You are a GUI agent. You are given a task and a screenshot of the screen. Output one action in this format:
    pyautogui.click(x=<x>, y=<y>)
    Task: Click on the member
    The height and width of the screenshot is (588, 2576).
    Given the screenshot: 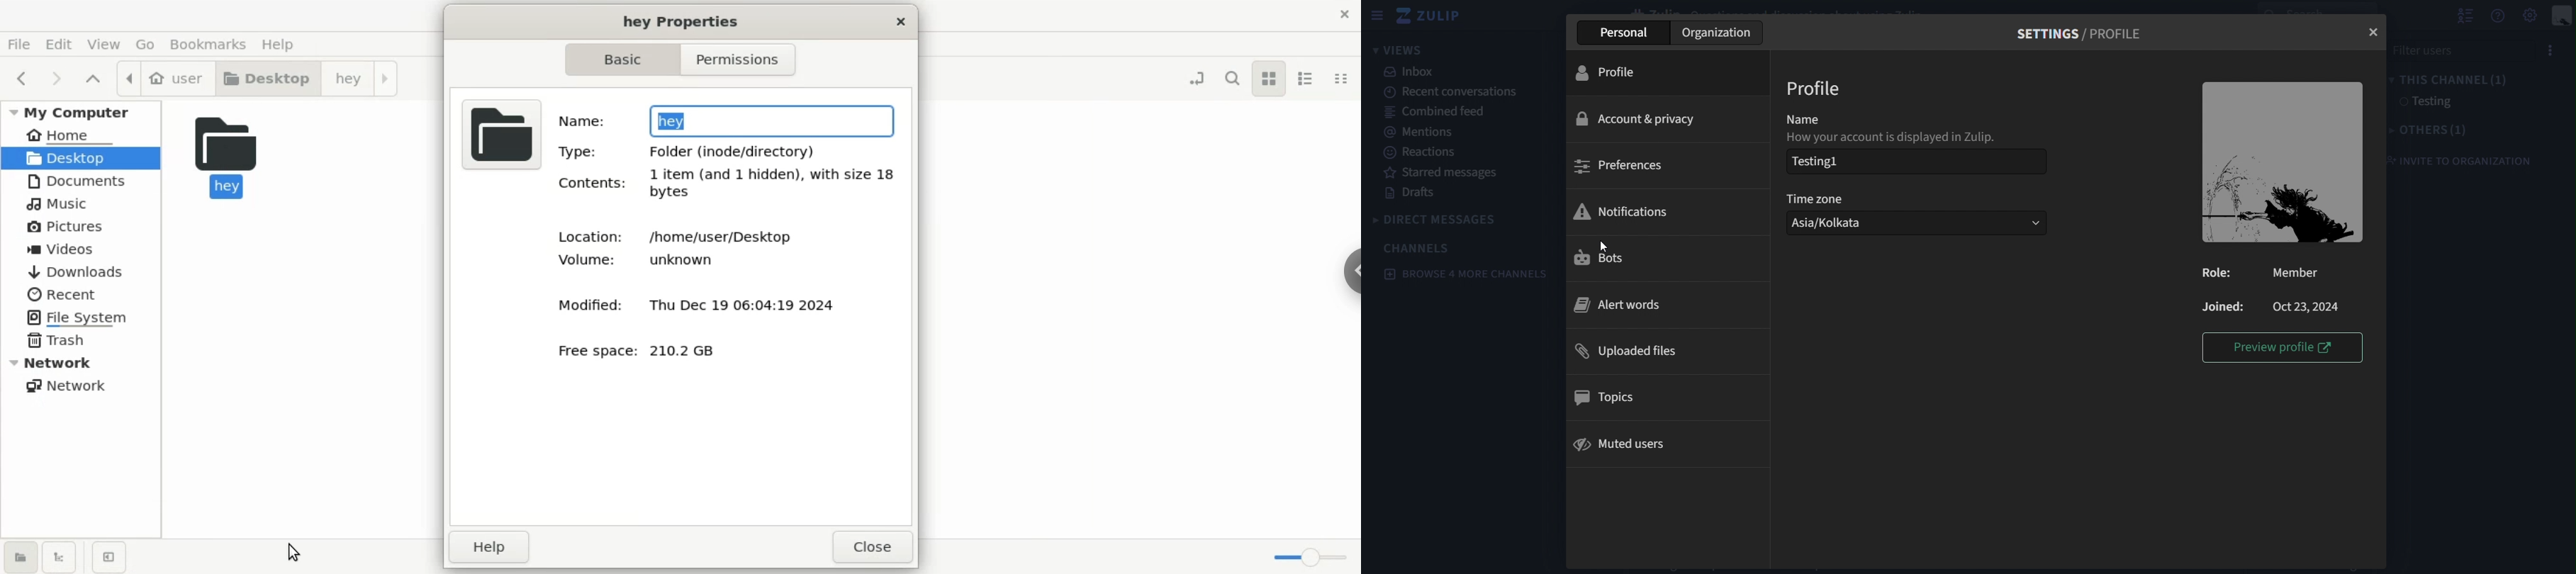 What is the action you would take?
    pyautogui.click(x=2293, y=274)
    